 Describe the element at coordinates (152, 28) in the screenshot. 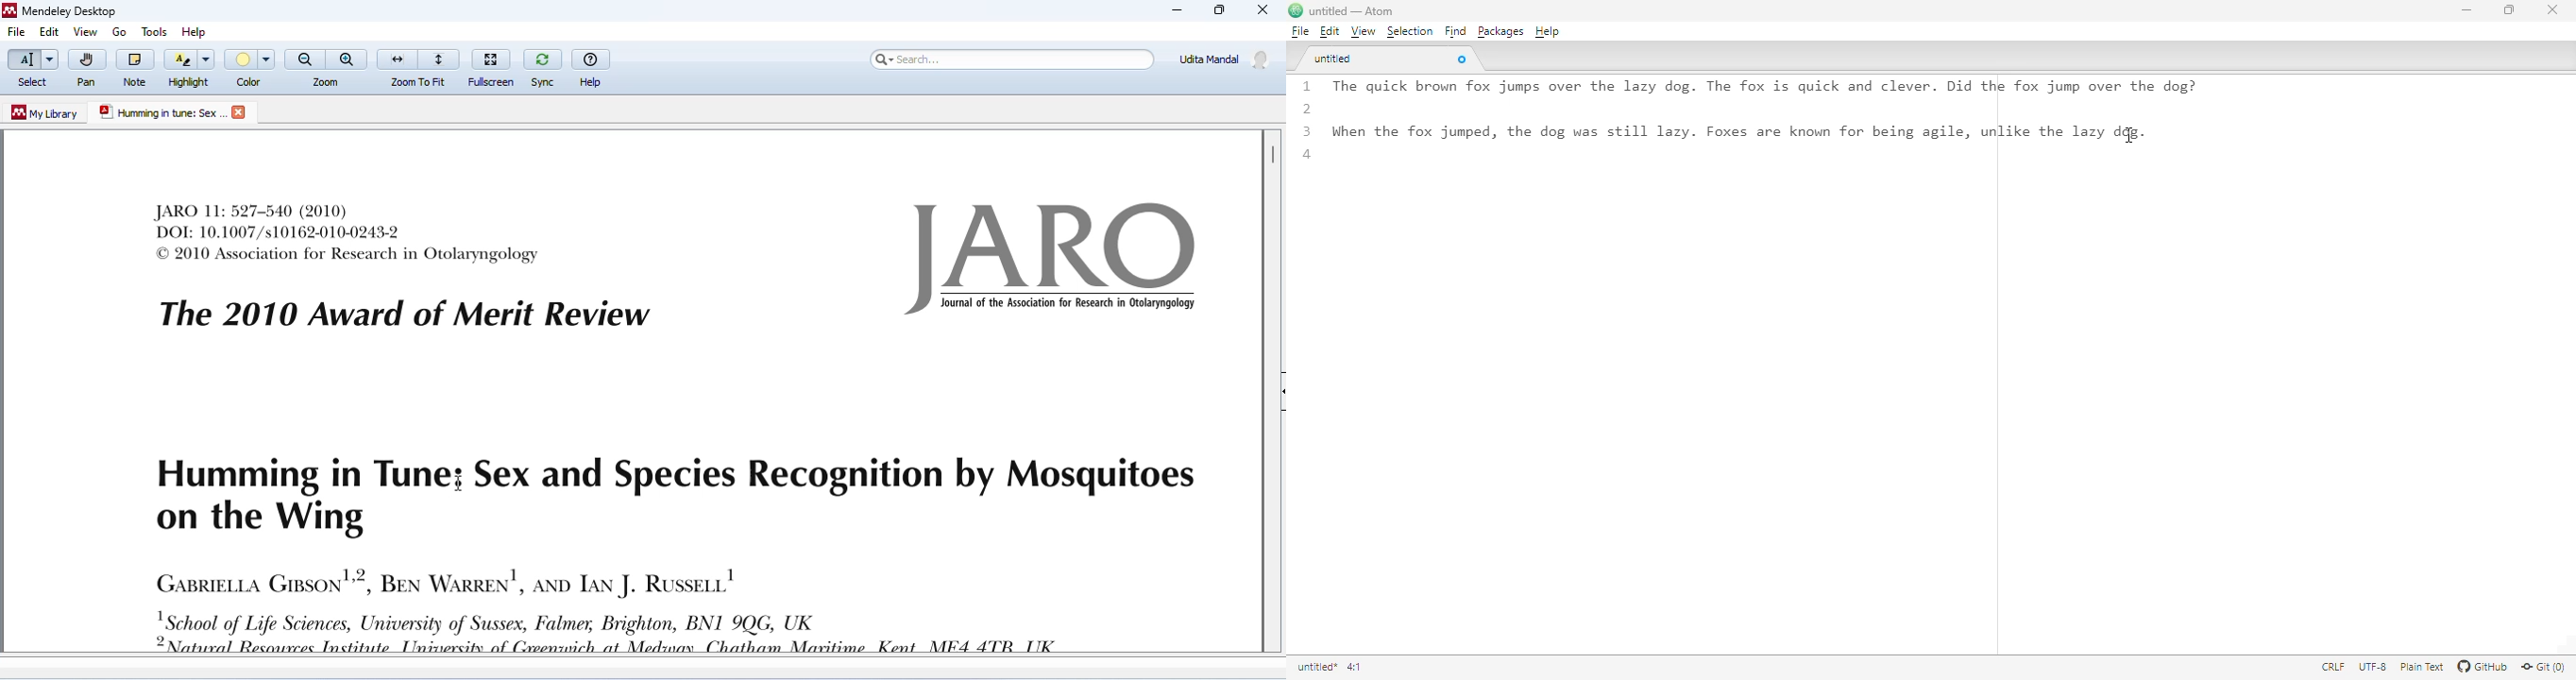

I see `tools` at that location.